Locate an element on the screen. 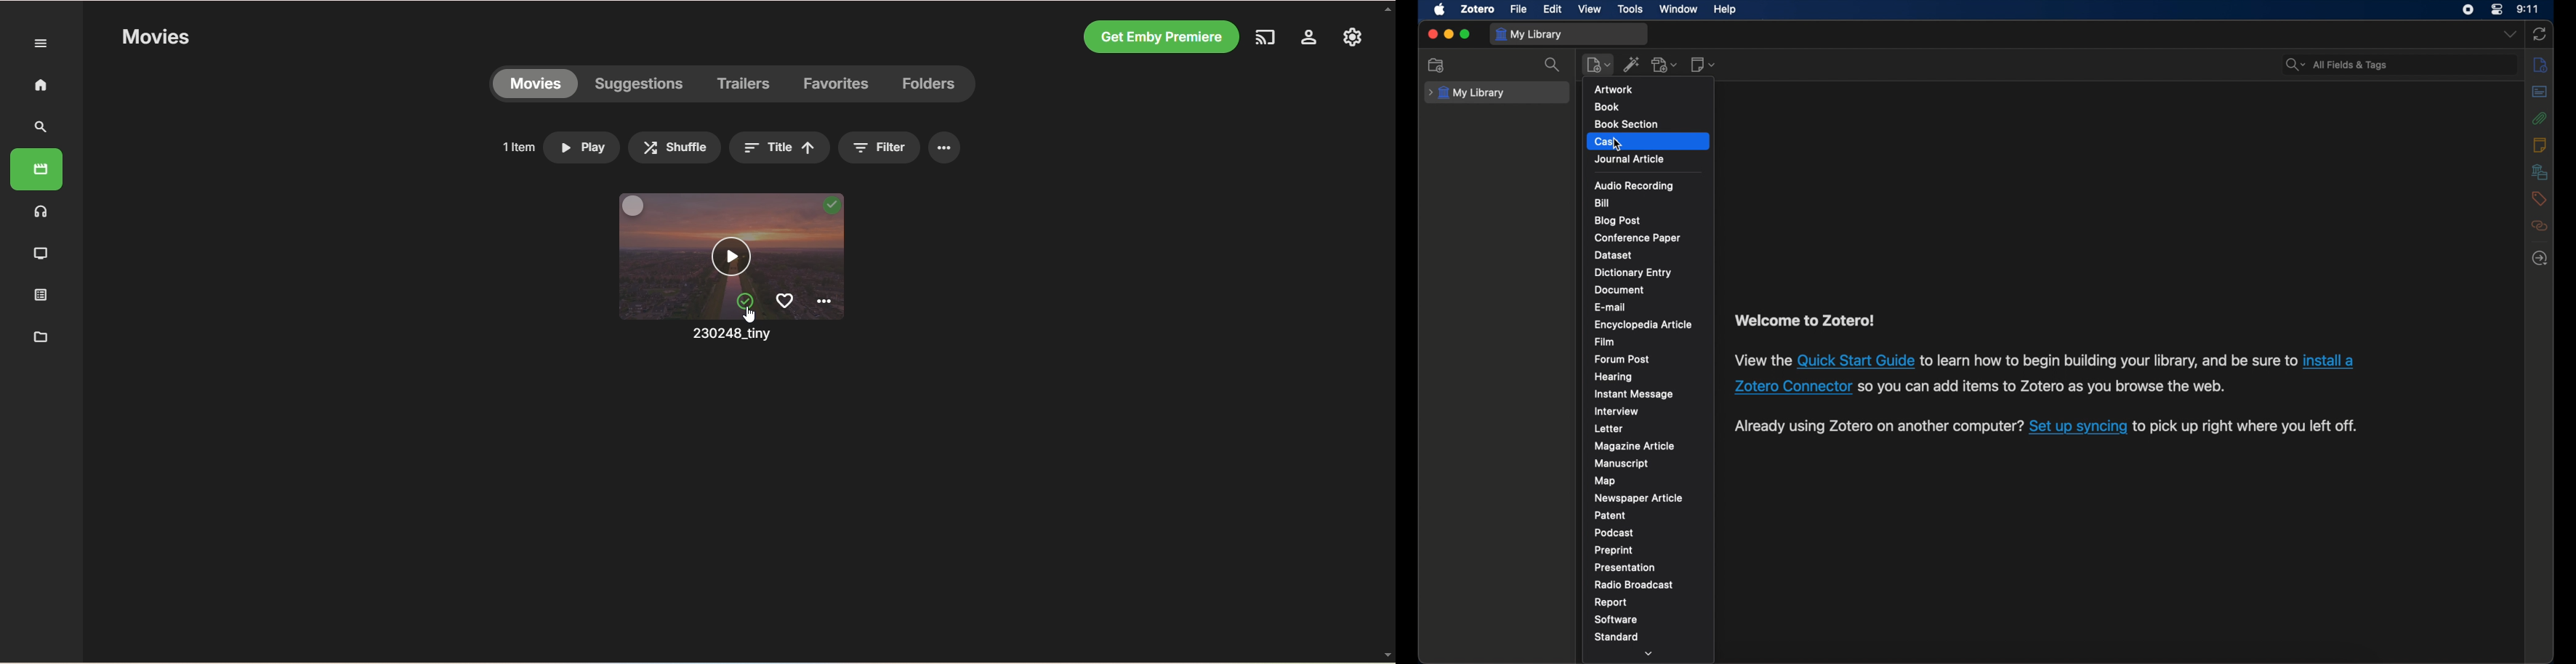  software is located at coordinates (1617, 620).